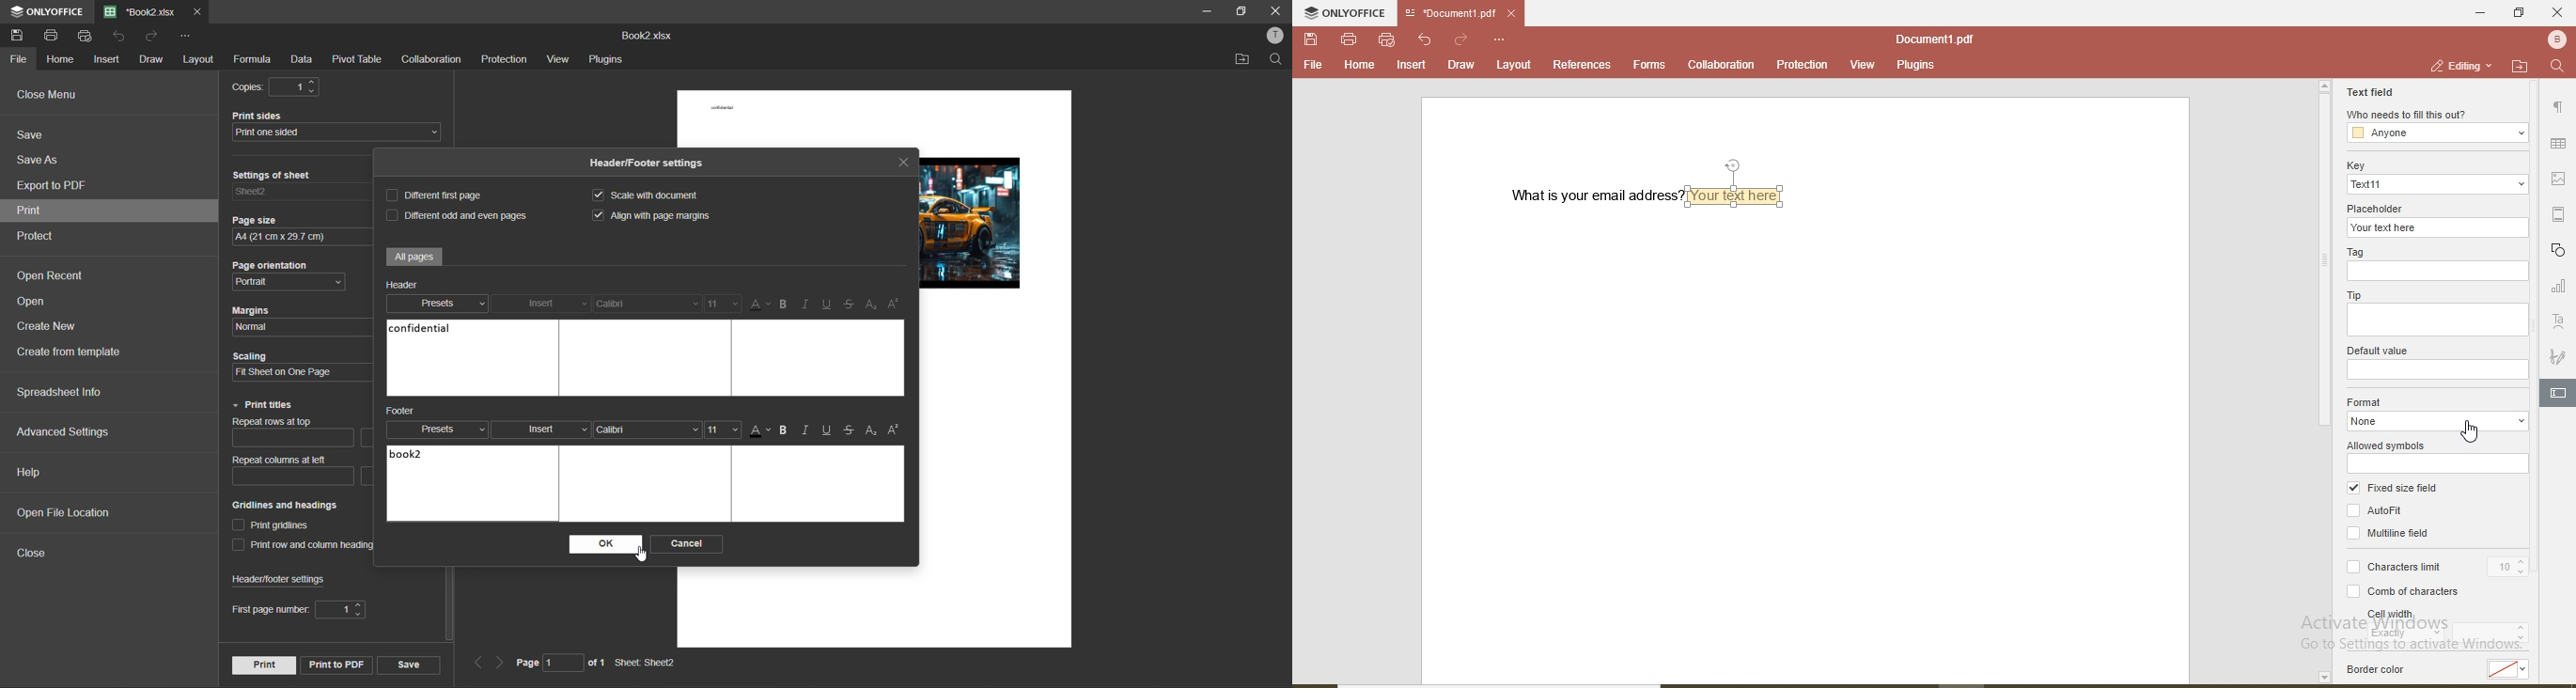 This screenshot has width=2576, height=700. Describe the element at coordinates (651, 214) in the screenshot. I see `align with page margins` at that location.